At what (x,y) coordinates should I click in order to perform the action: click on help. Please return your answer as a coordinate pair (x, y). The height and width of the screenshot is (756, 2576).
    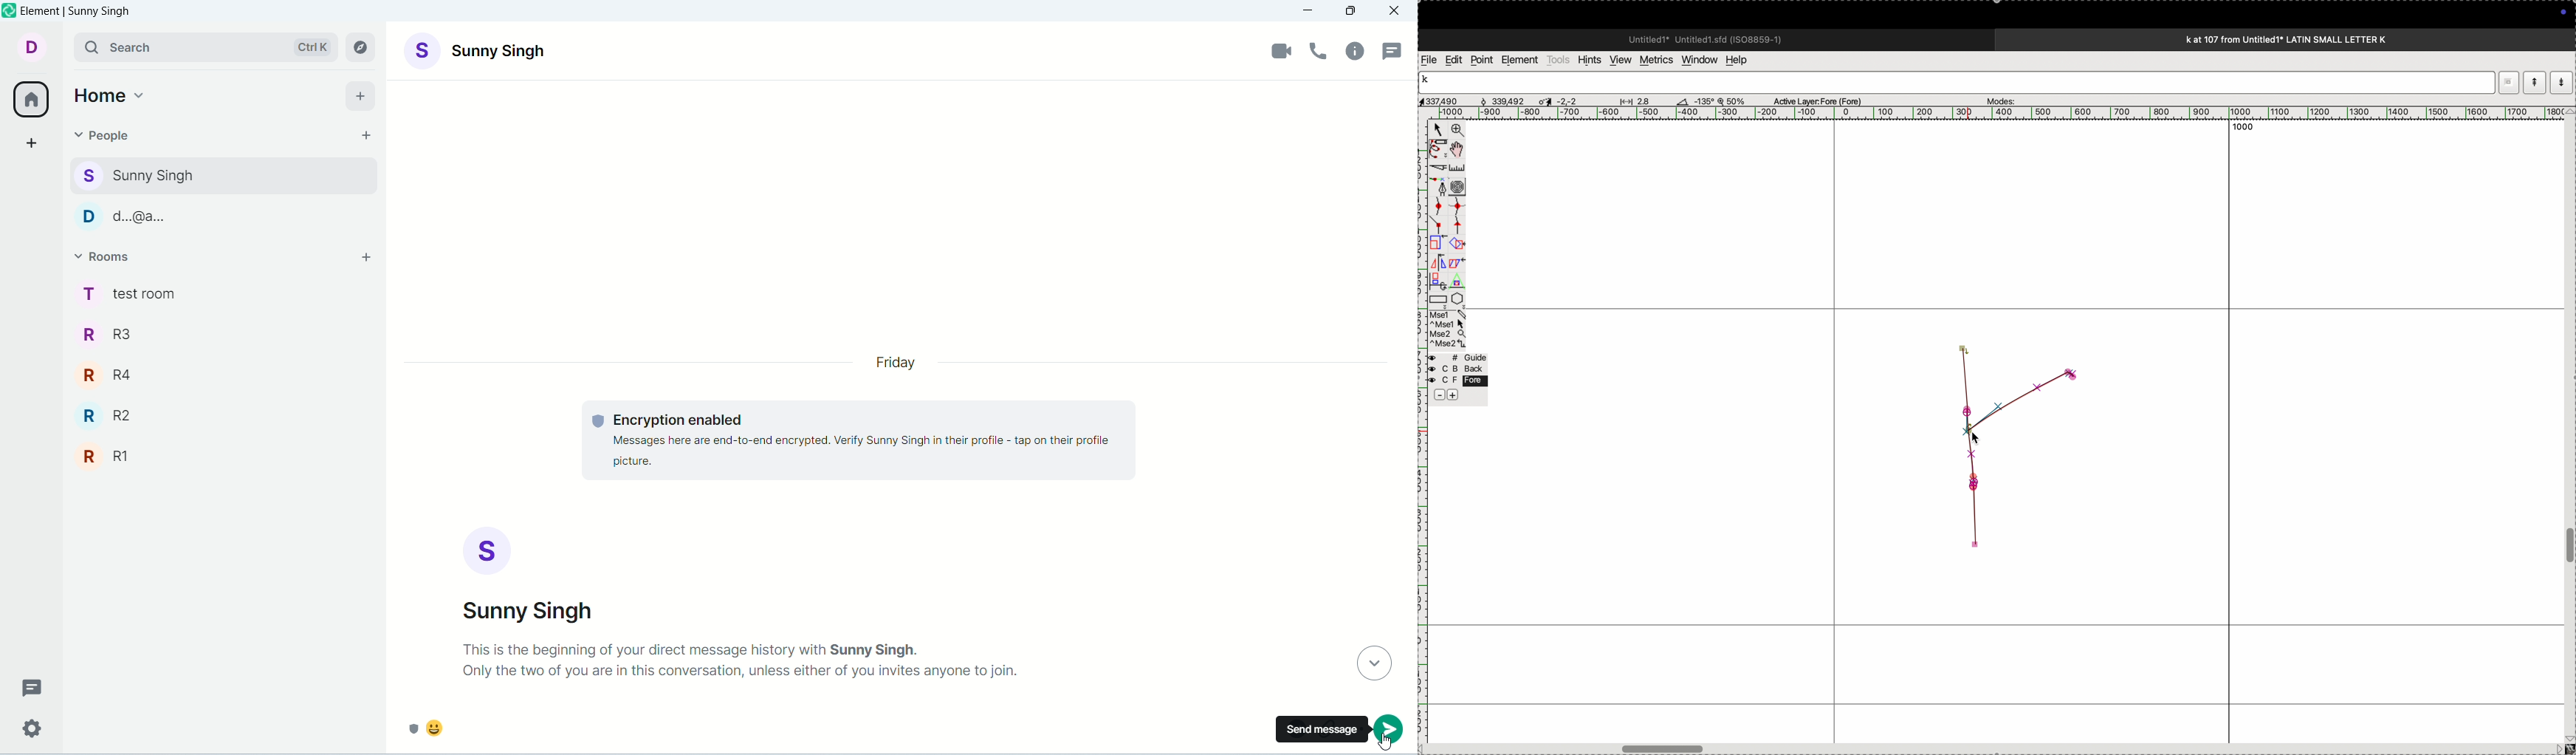
    Looking at the image, I should click on (1743, 60).